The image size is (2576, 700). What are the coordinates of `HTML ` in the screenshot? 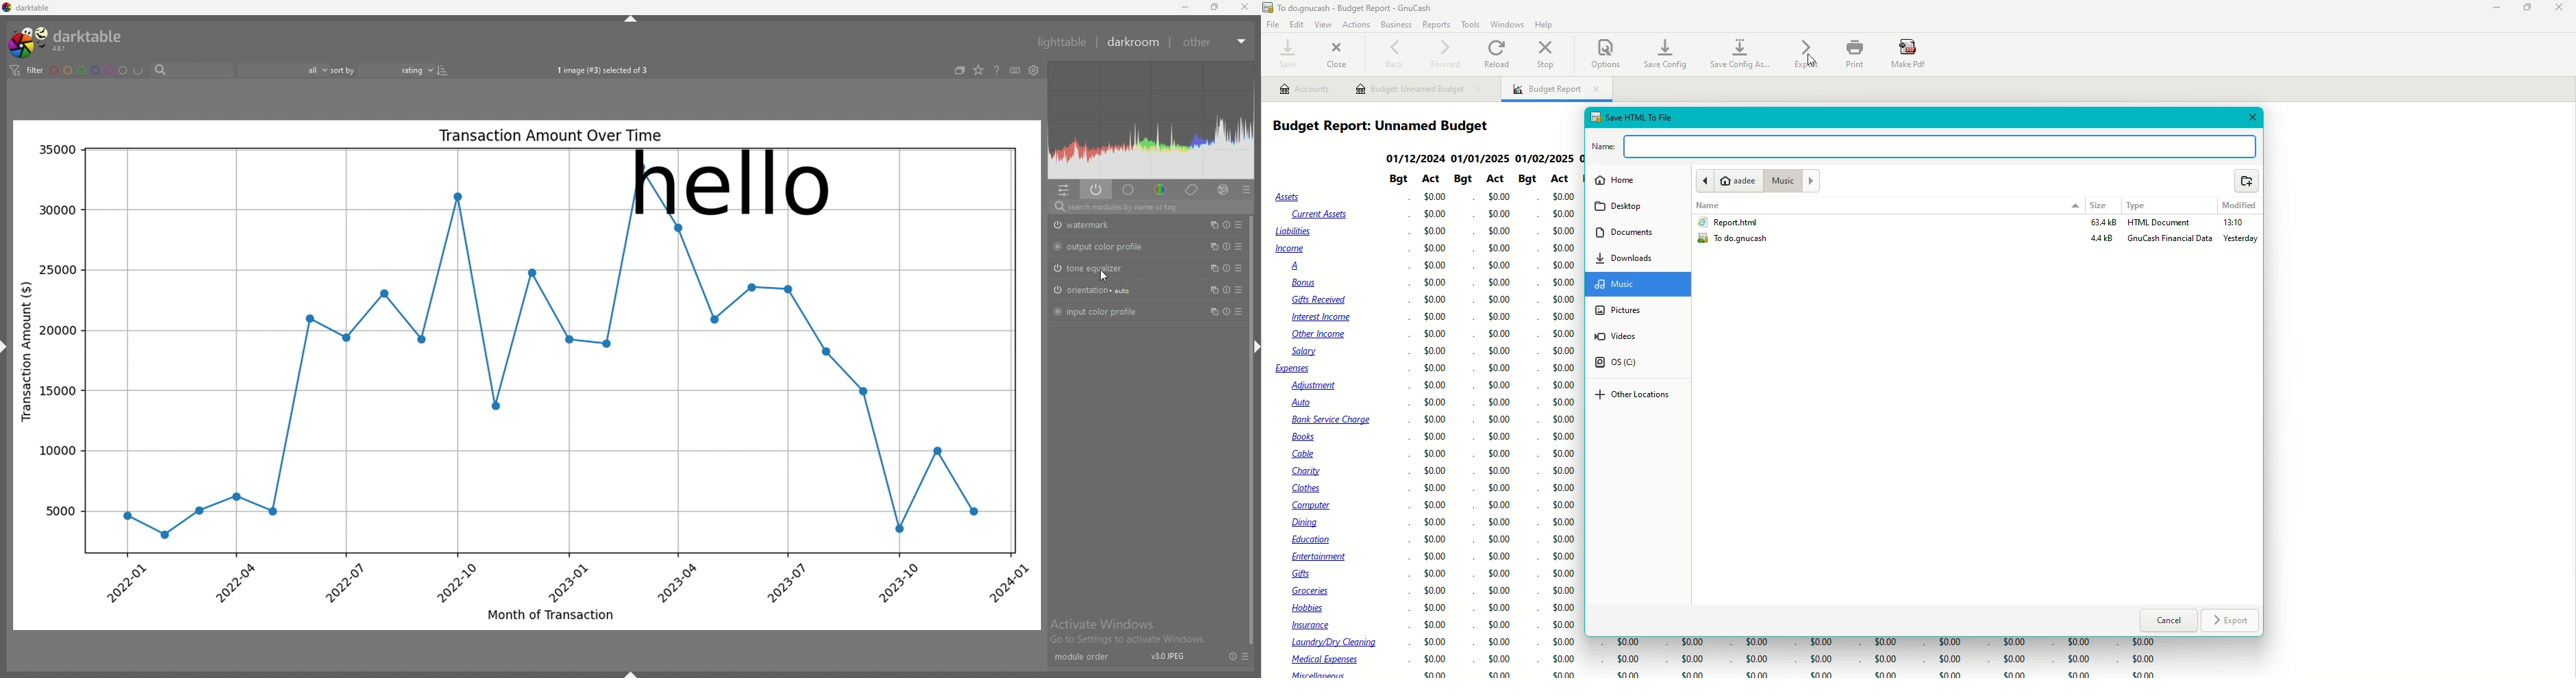 It's located at (2160, 223).